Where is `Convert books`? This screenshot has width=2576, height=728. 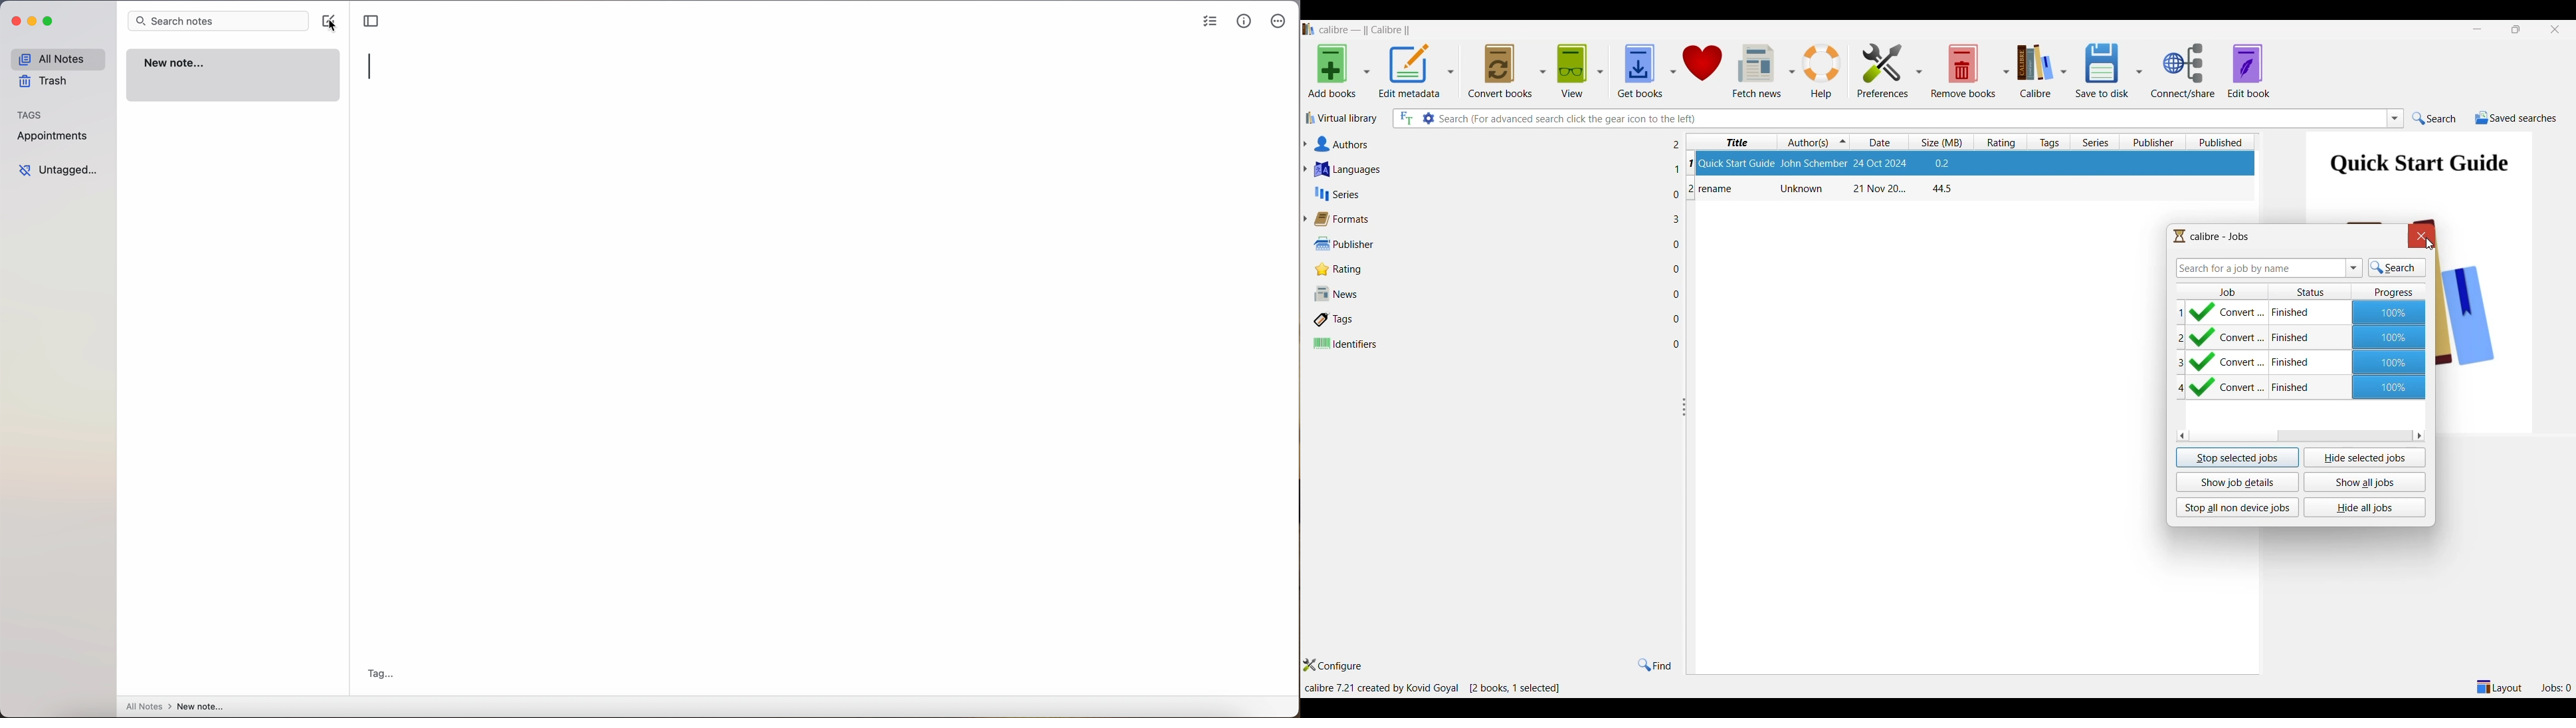
Convert books is located at coordinates (1500, 71).